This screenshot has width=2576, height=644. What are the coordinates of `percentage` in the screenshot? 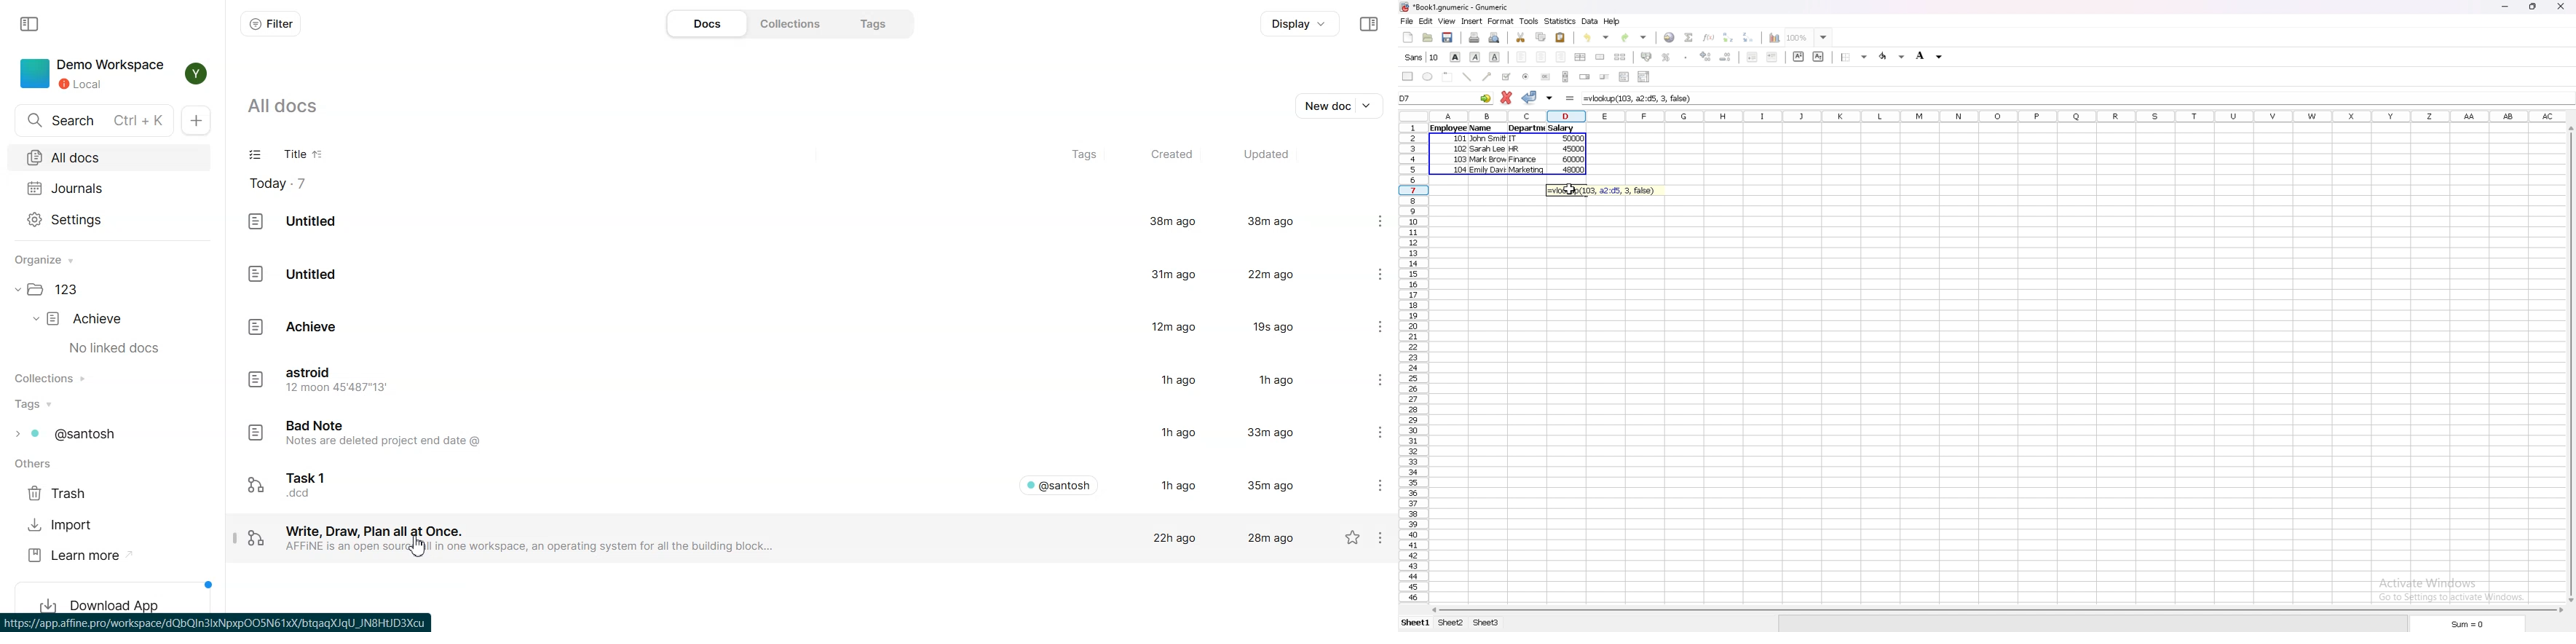 It's located at (1667, 56).